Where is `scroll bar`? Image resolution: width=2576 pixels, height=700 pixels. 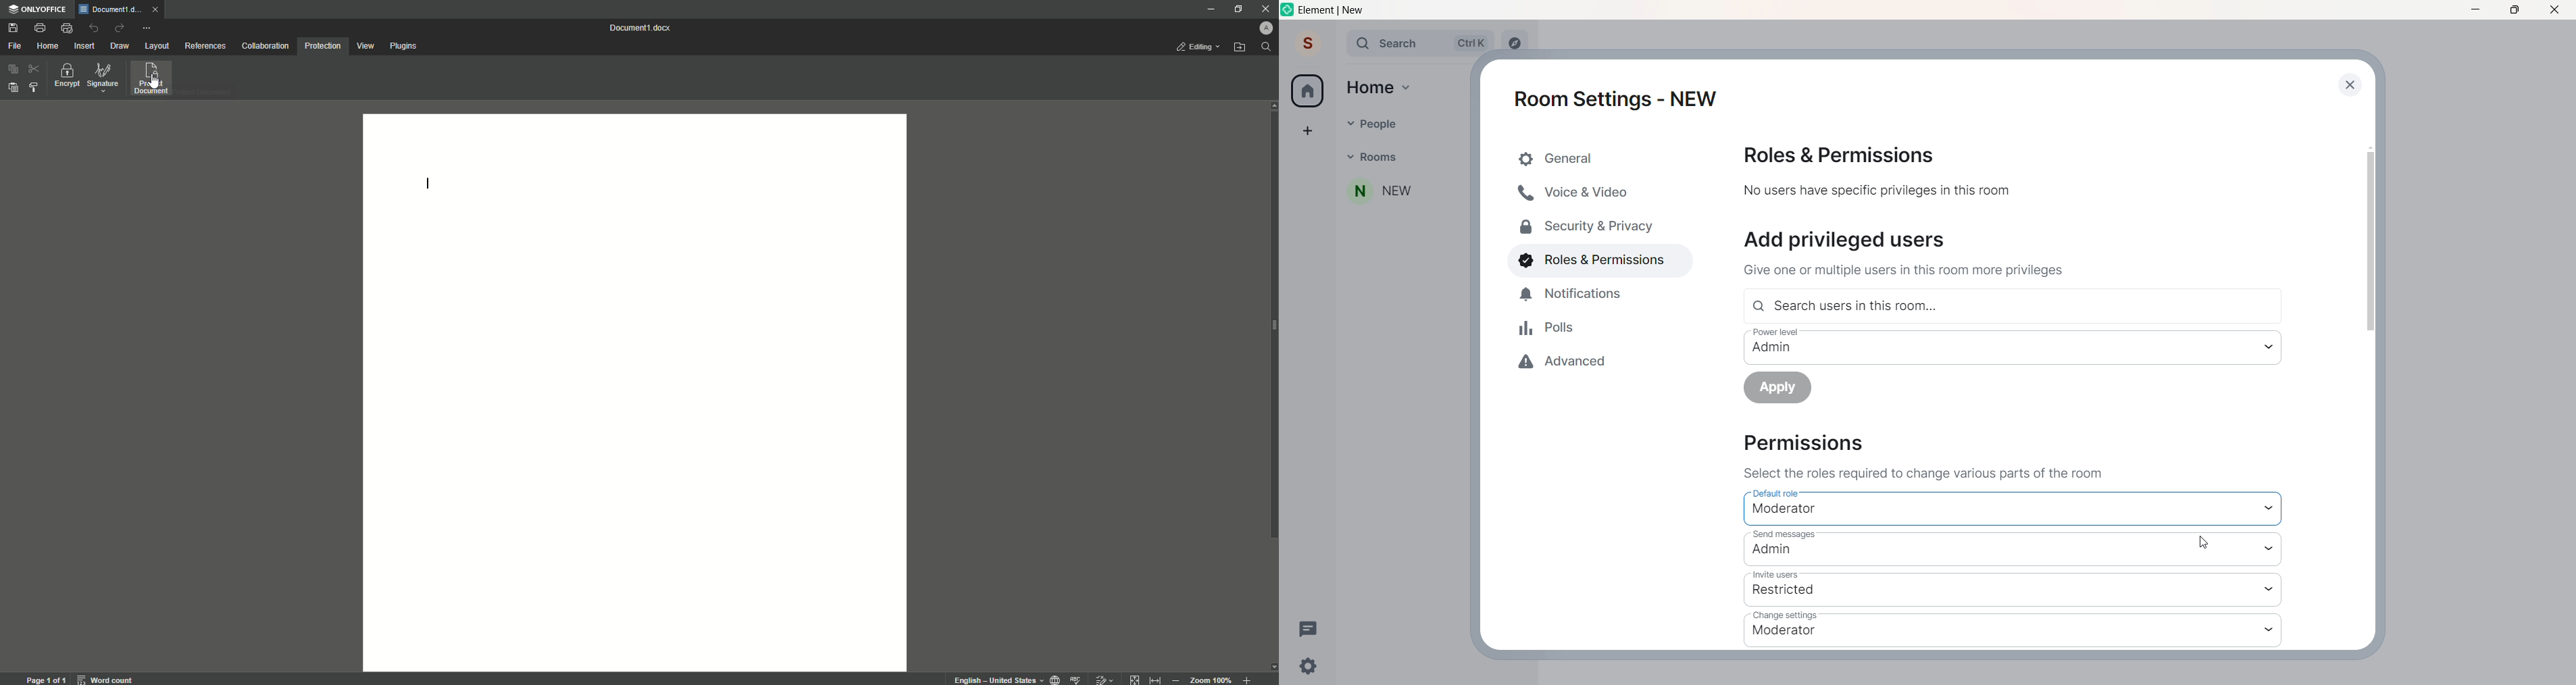 scroll bar is located at coordinates (2373, 232).